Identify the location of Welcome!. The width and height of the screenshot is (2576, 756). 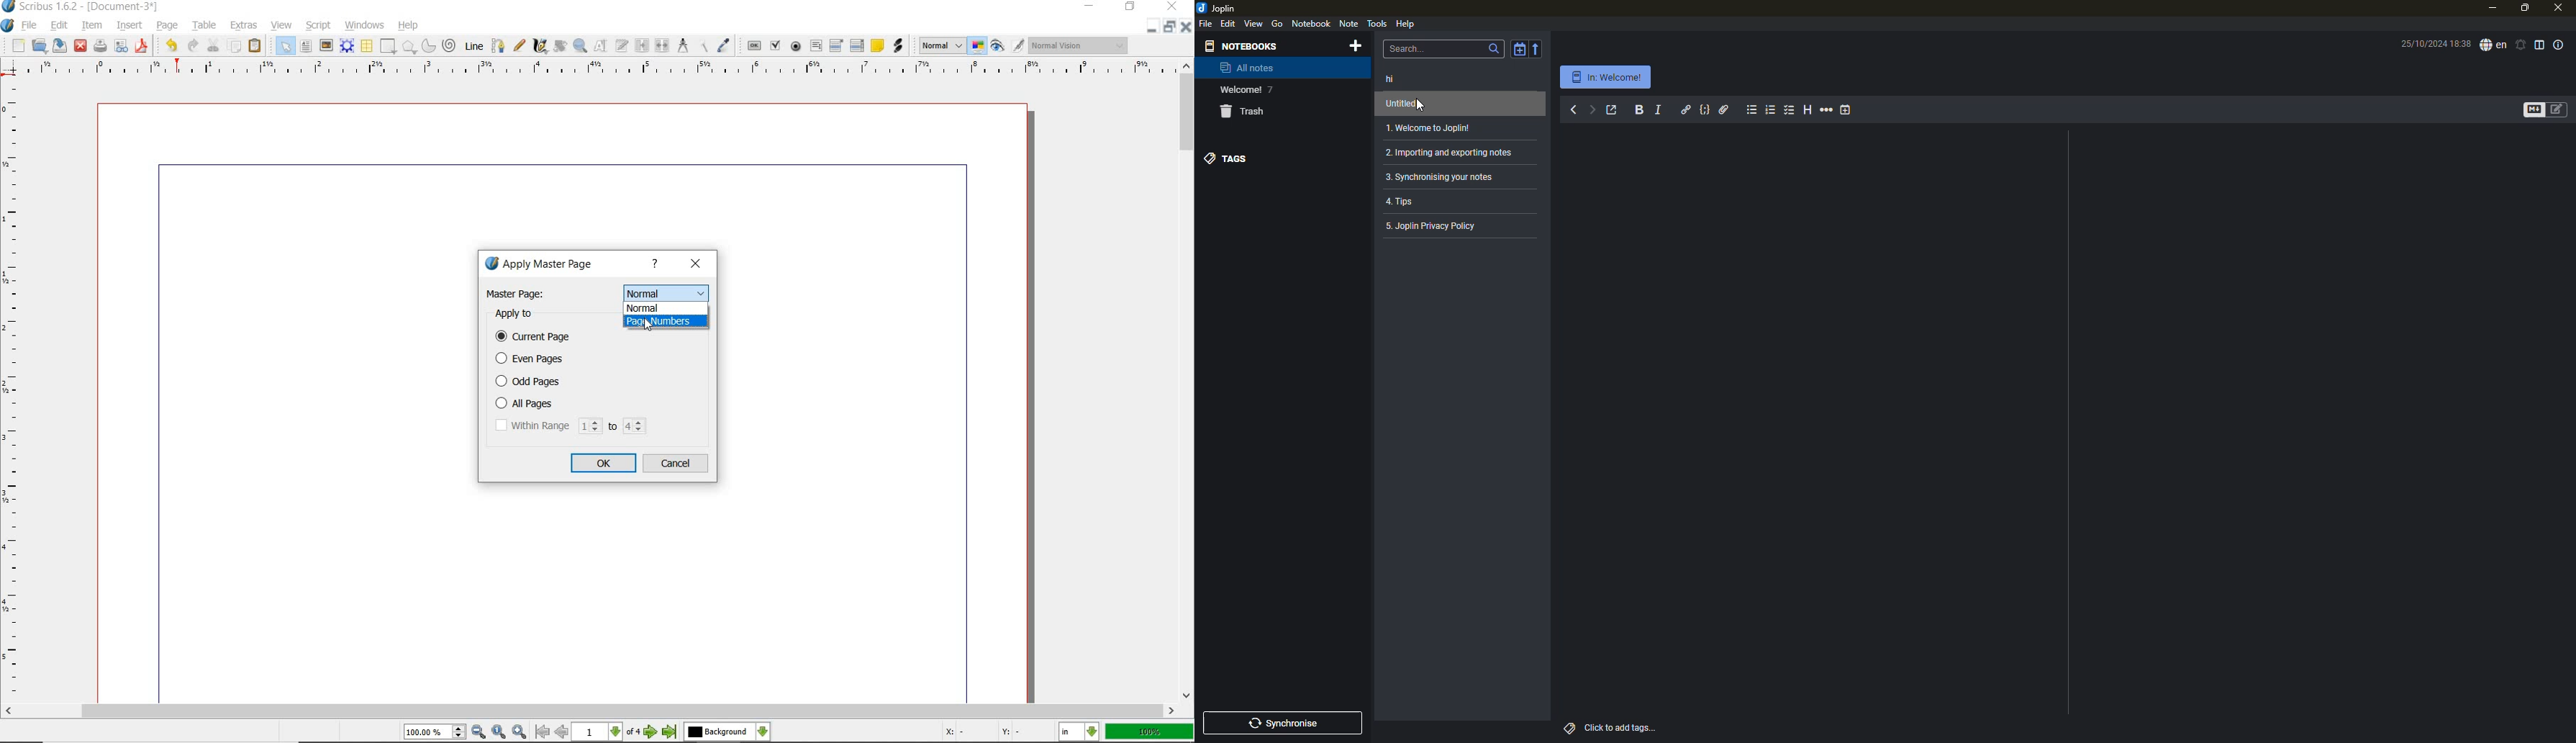
(1240, 90).